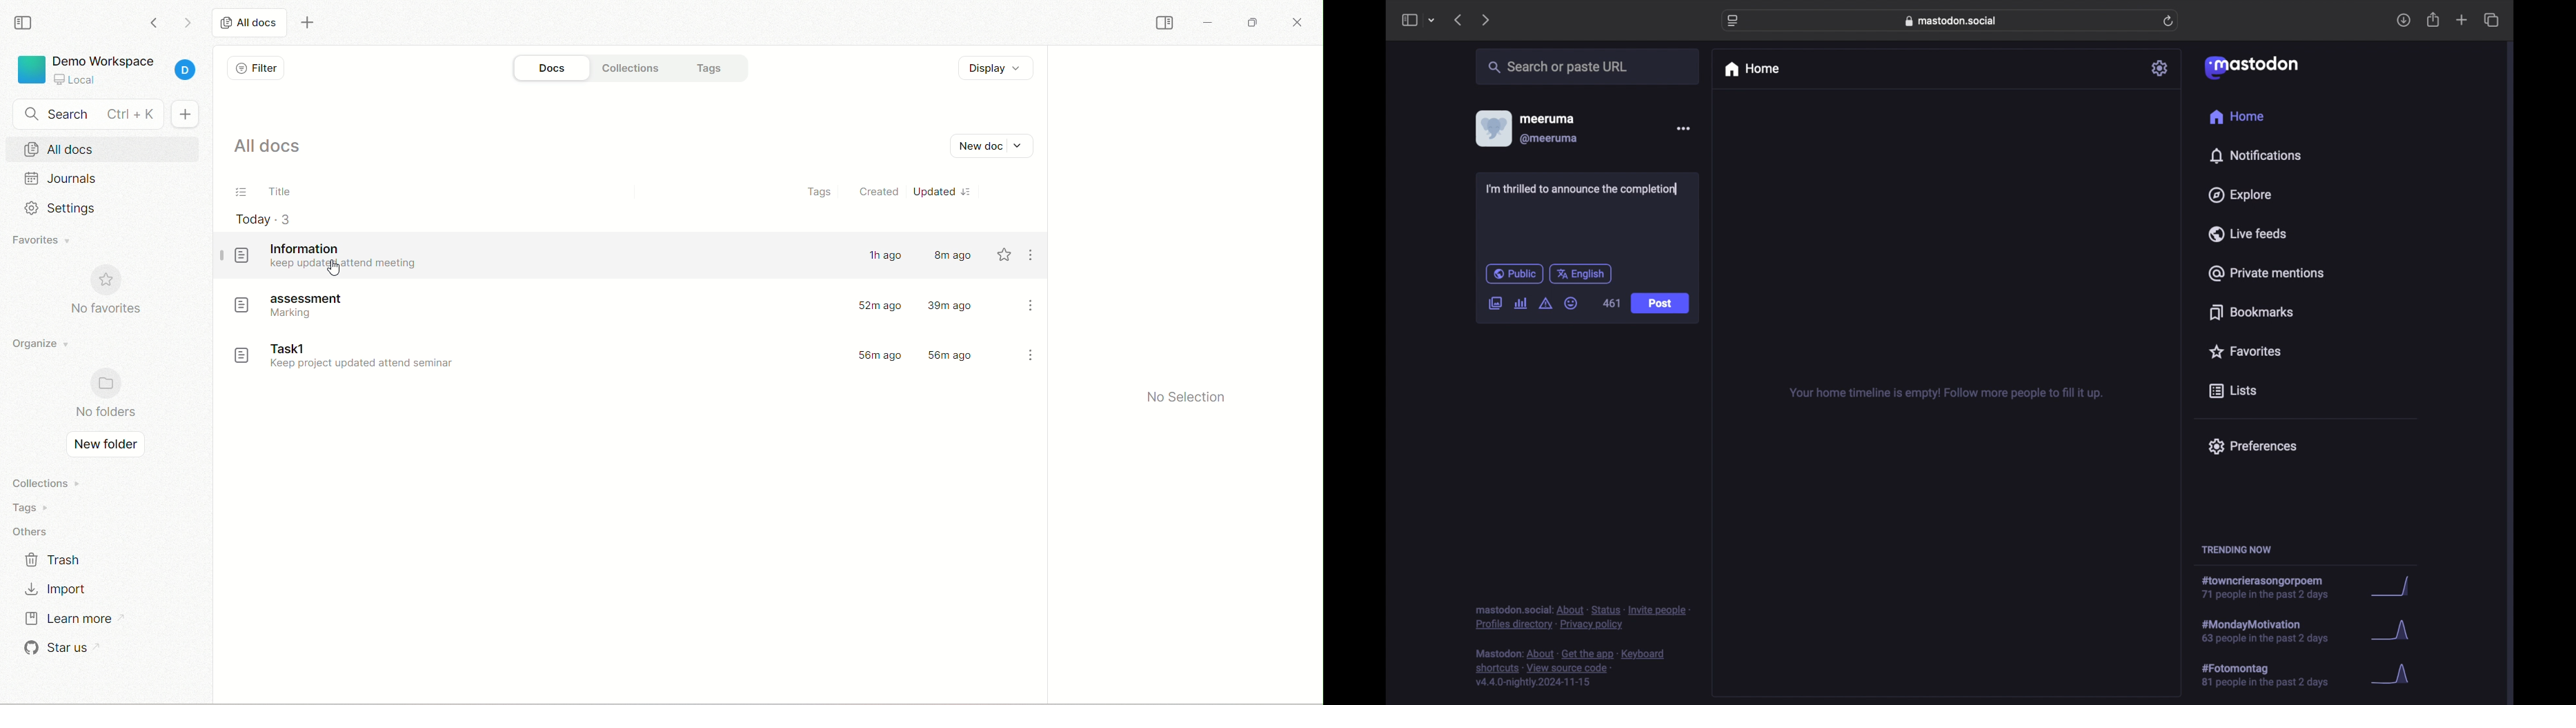 This screenshot has width=2576, height=728. I want to click on 56m ago, so click(954, 355).